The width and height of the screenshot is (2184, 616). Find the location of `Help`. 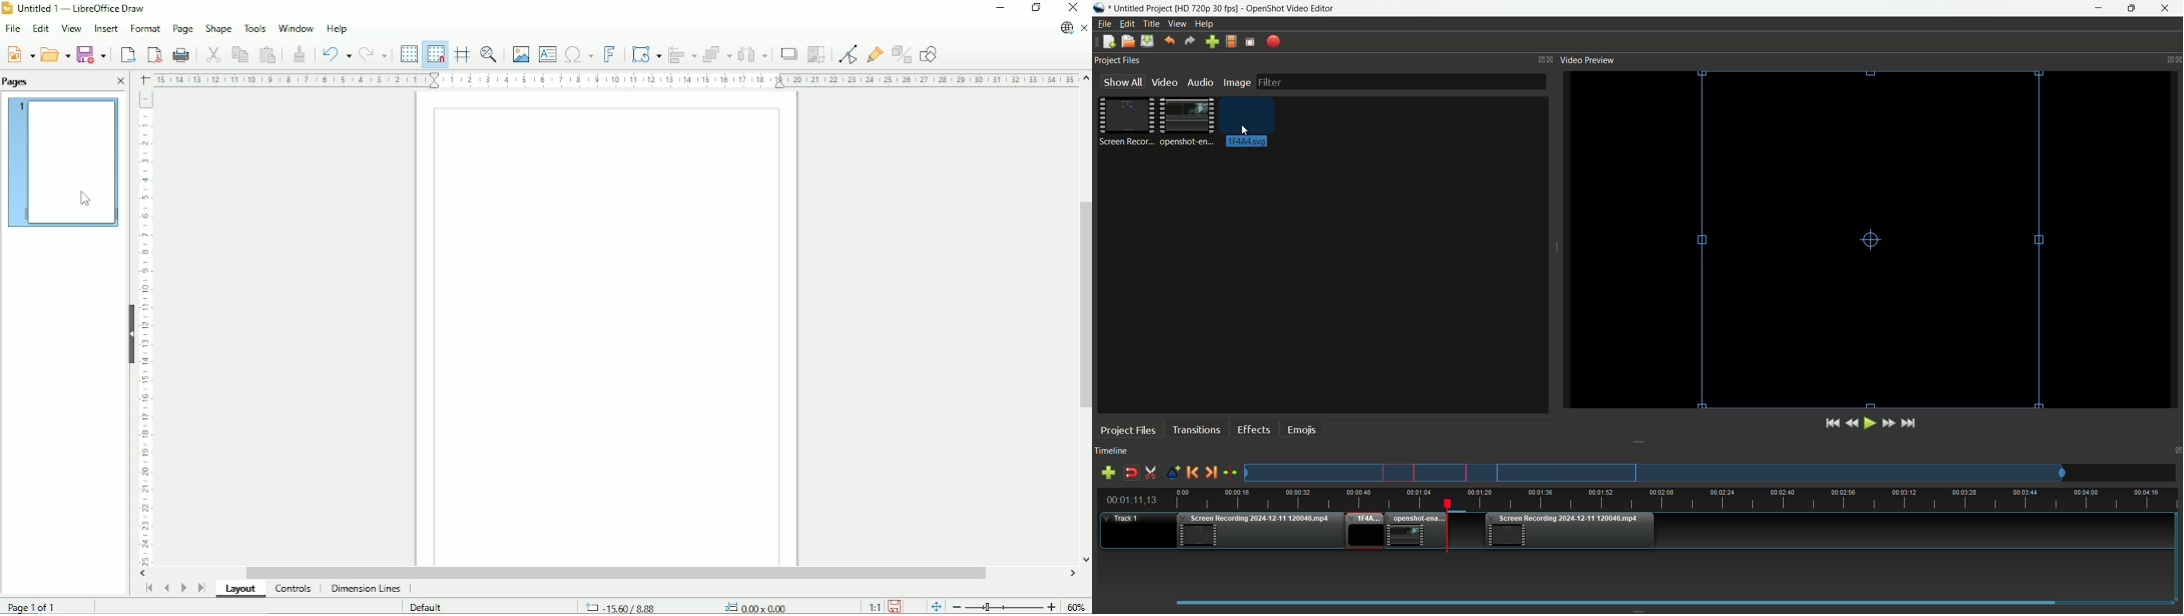

Help is located at coordinates (337, 28).